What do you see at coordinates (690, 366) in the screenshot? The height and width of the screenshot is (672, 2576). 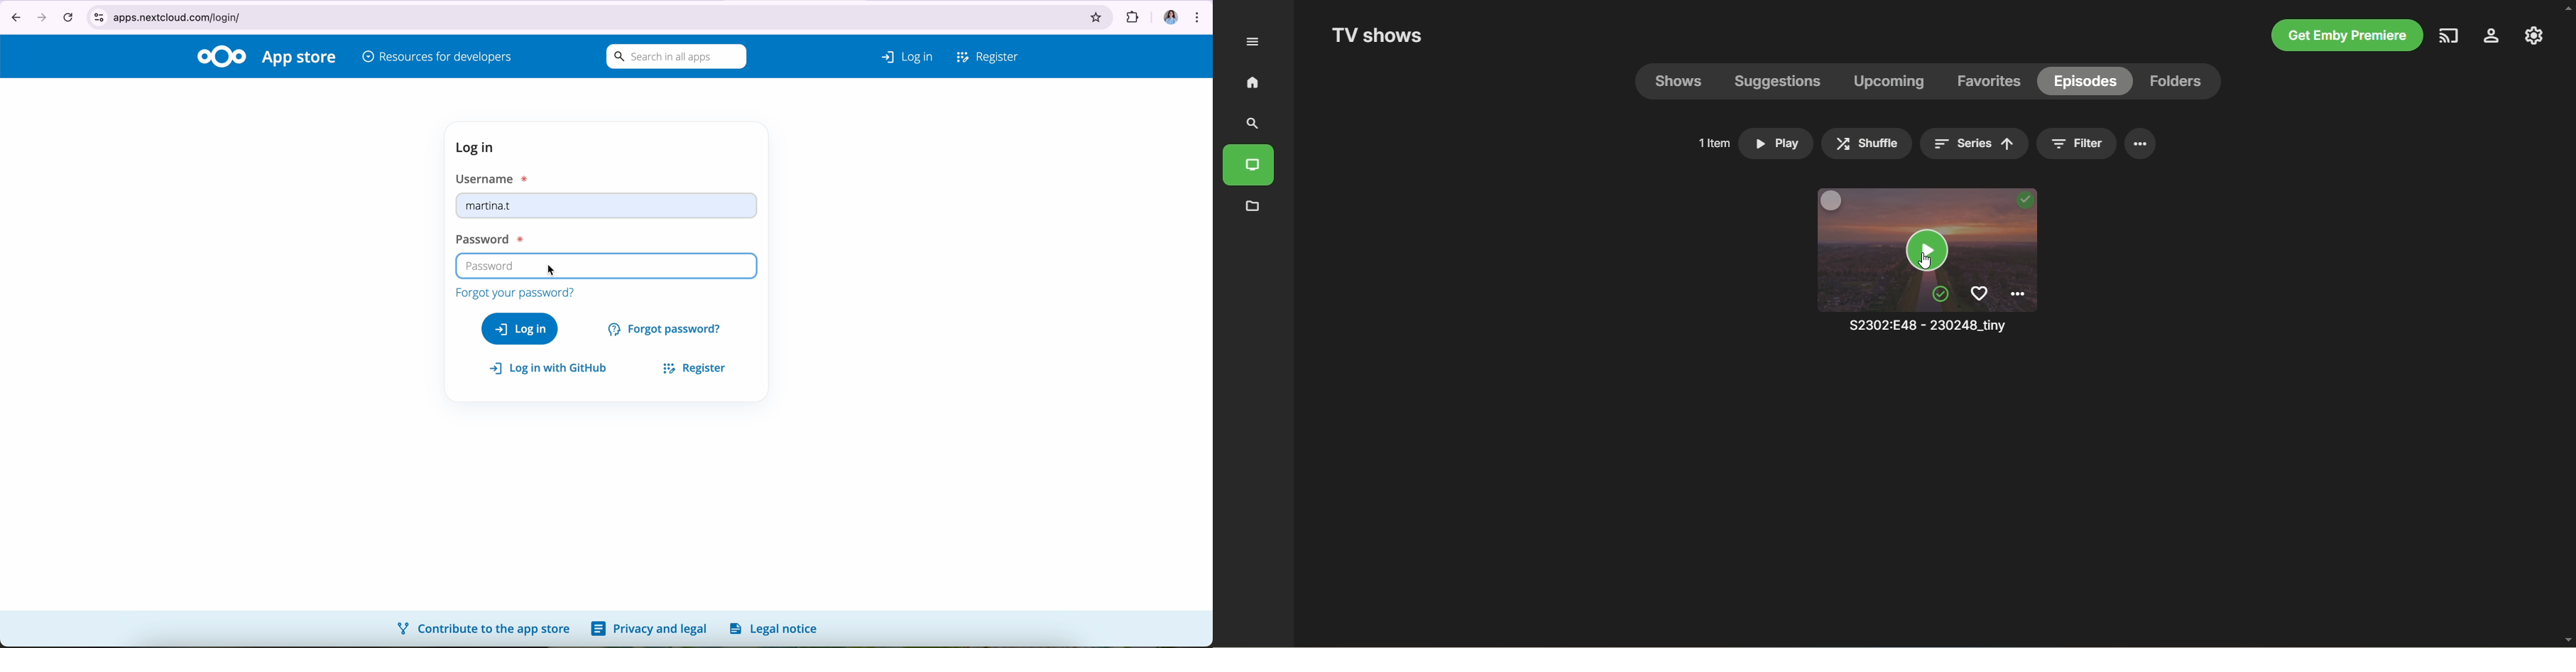 I see `register` at bounding box center [690, 366].